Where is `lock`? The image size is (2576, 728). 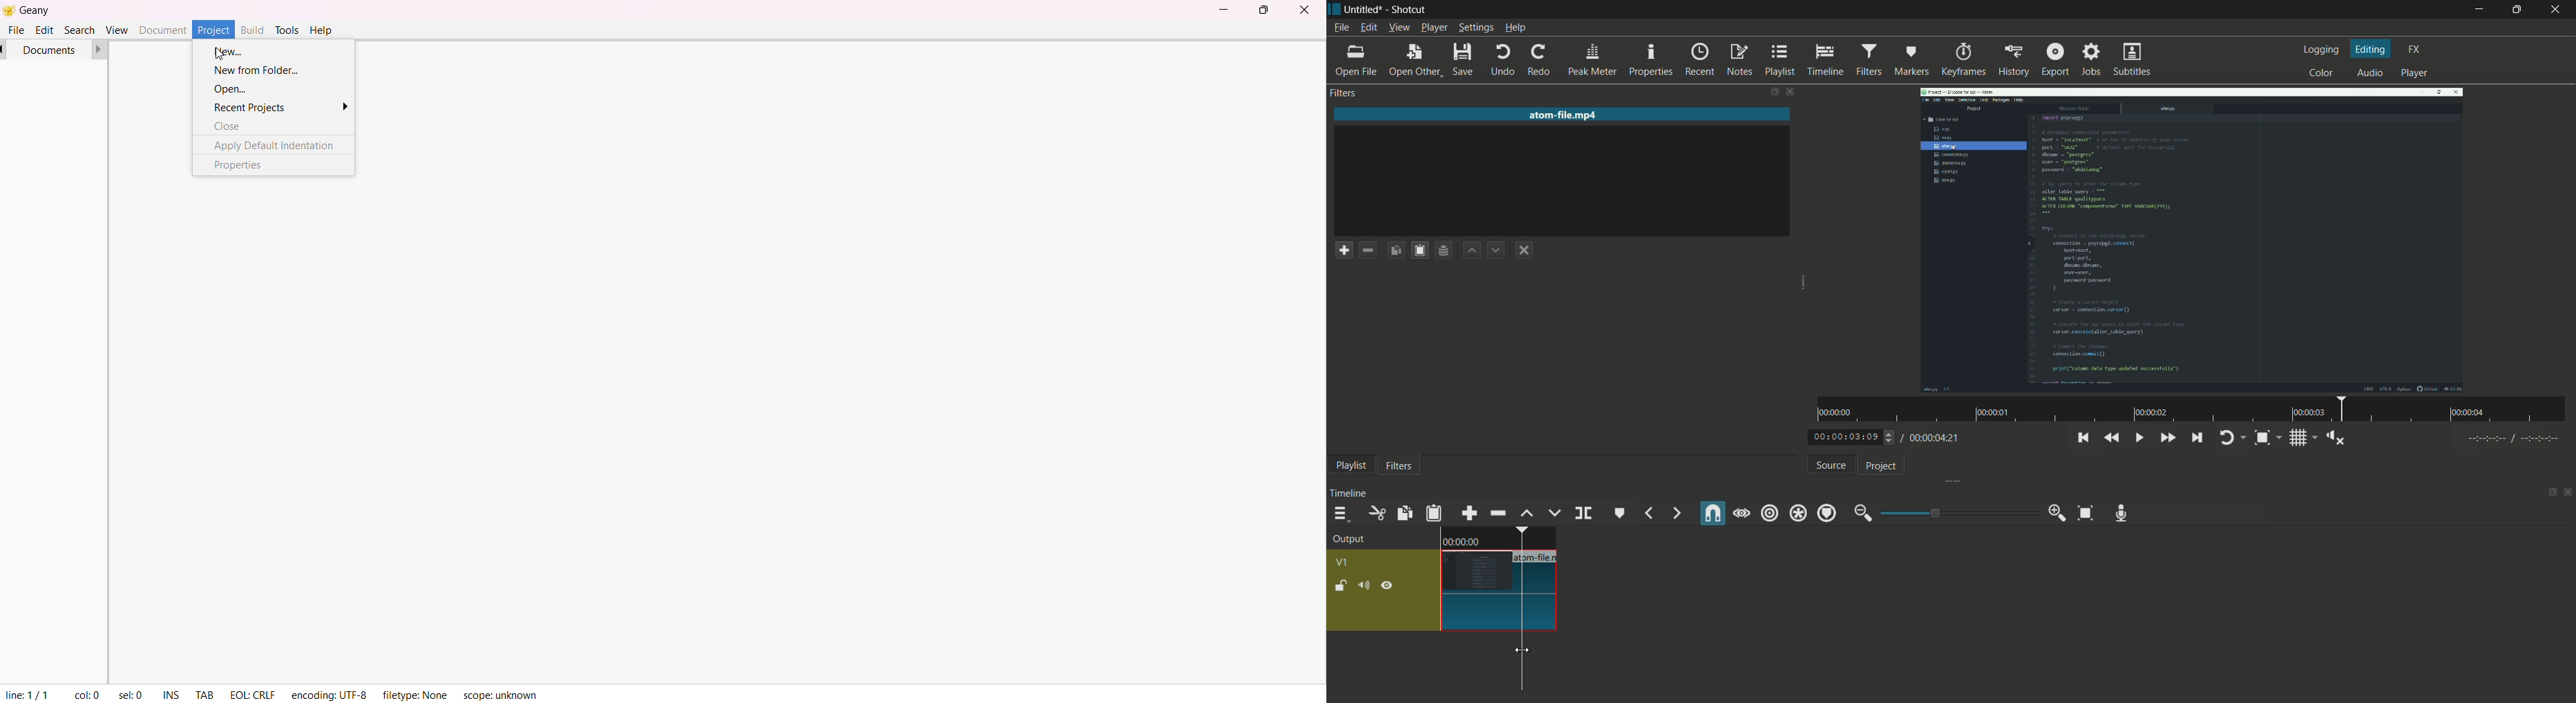 lock is located at coordinates (1340, 587).